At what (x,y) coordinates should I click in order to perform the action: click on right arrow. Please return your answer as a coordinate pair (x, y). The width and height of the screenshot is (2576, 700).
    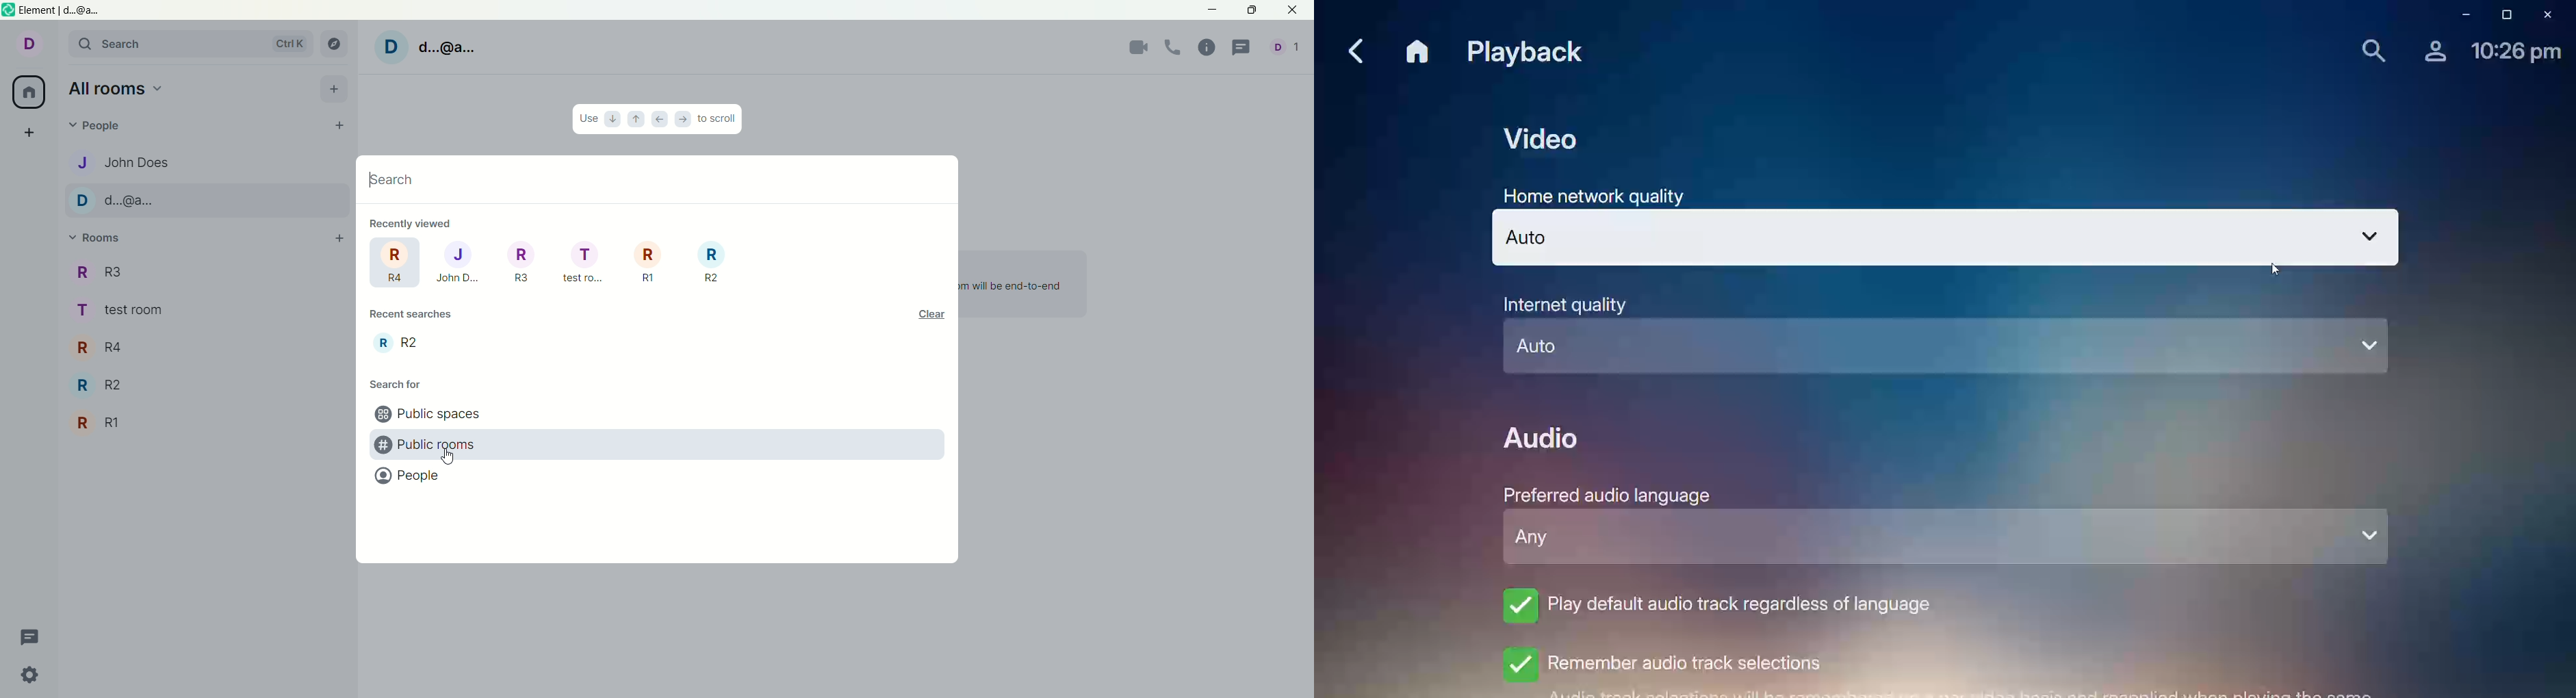
    Looking at the image, I should click on (685, 119).